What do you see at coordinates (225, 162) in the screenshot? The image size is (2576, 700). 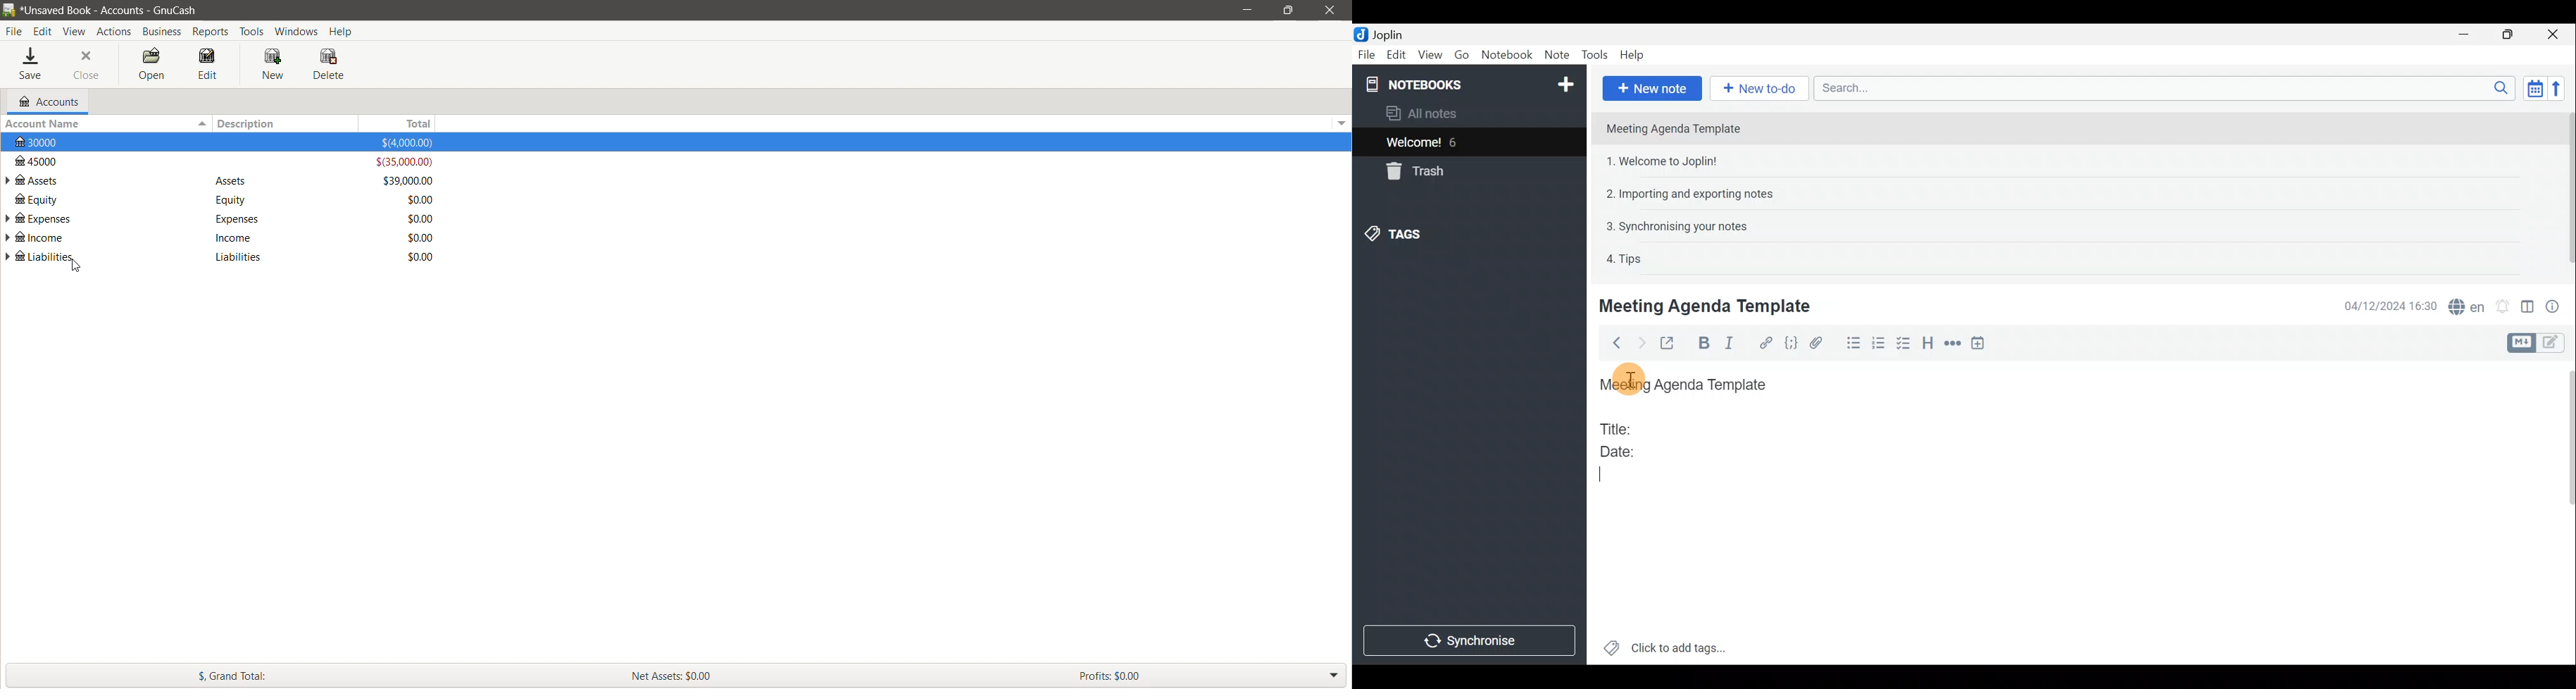 I see `details of the account "45000"` at bounding box center [225, 162].